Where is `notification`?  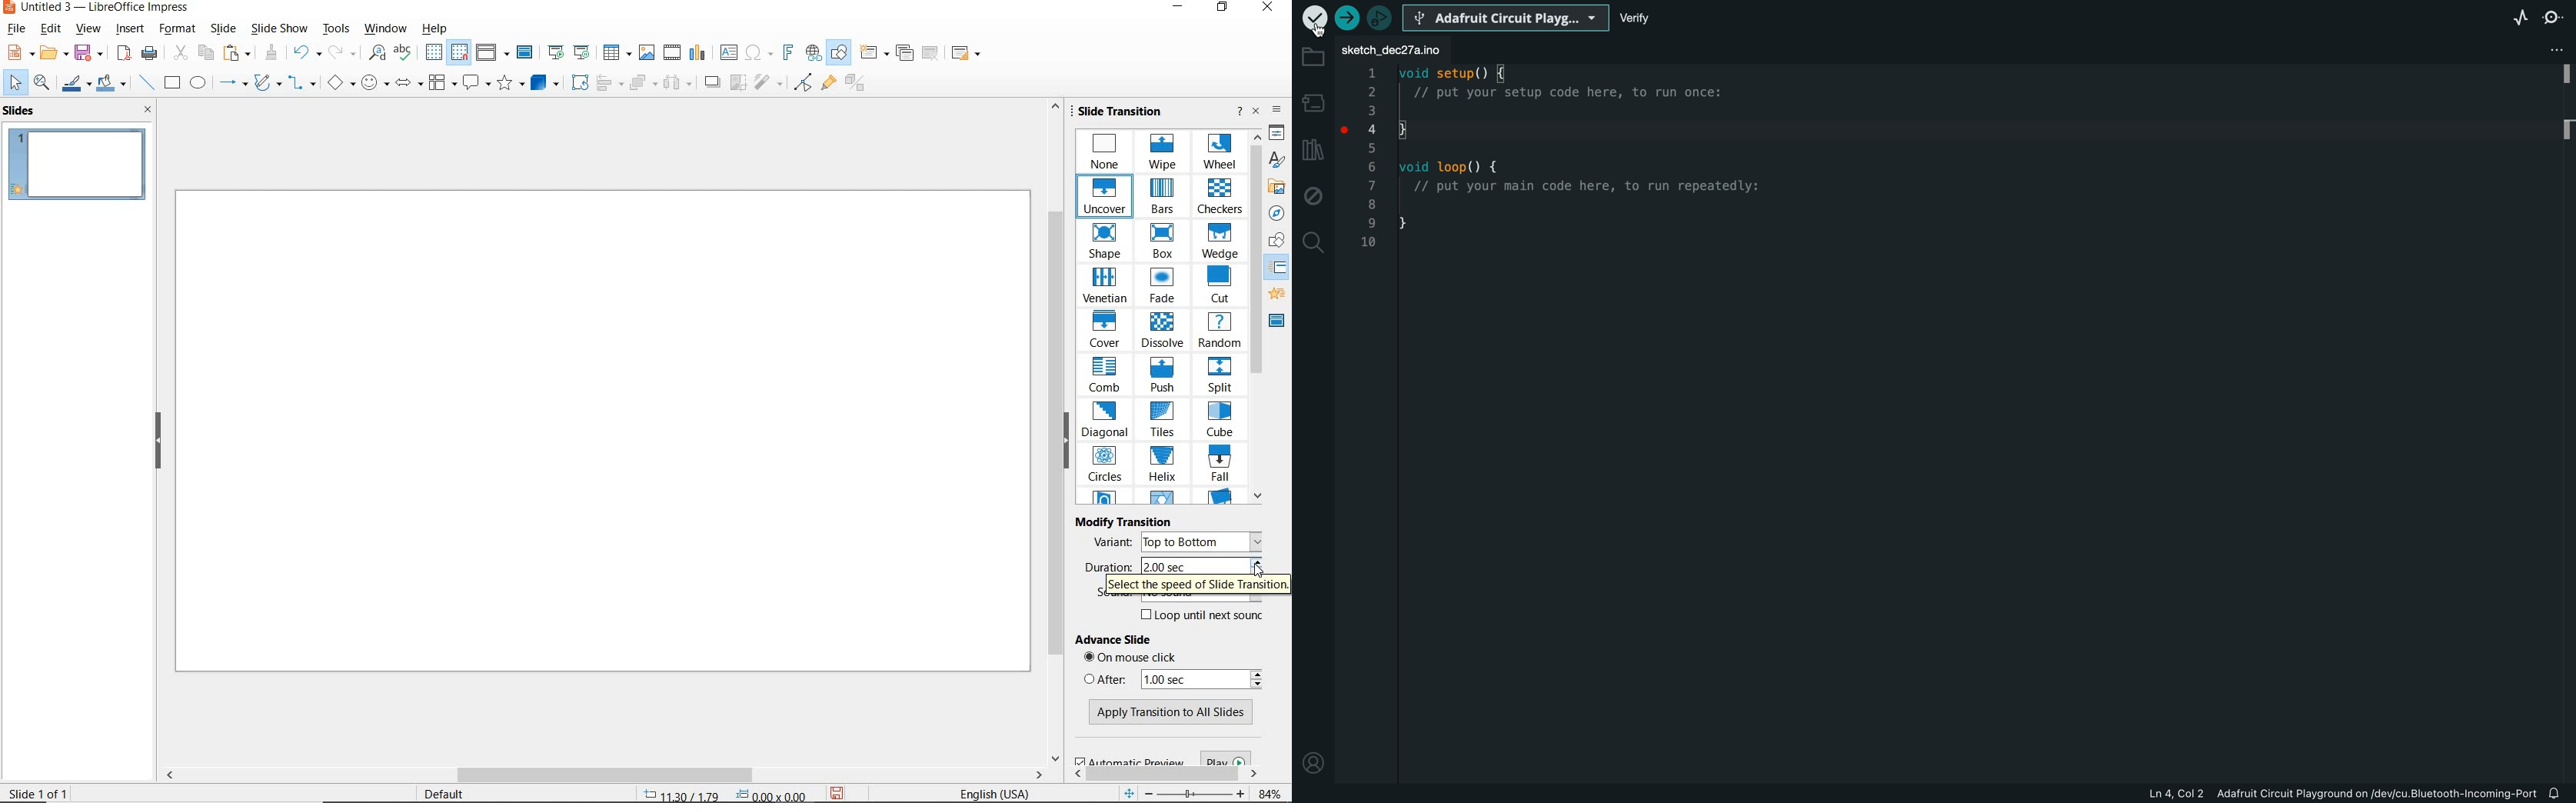 notification is located at coordinates (2559, 795).